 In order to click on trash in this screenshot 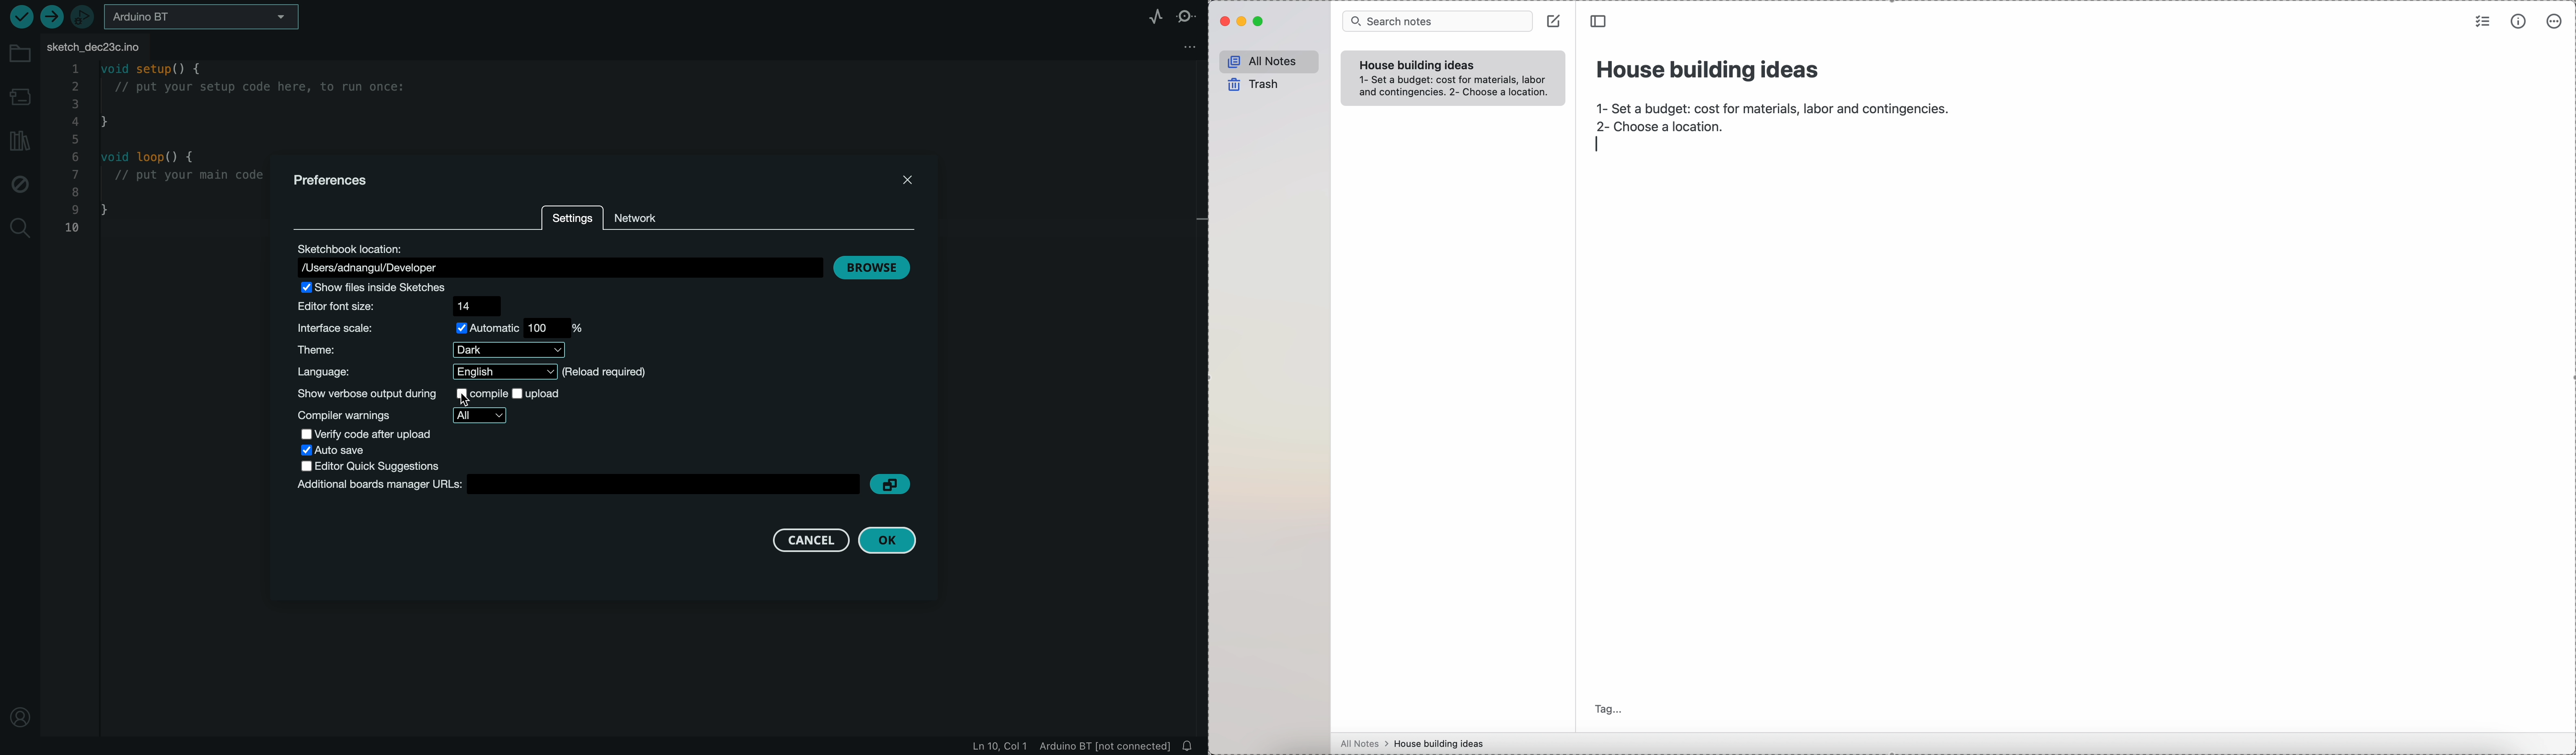, I will do `click(1251, 85)`.